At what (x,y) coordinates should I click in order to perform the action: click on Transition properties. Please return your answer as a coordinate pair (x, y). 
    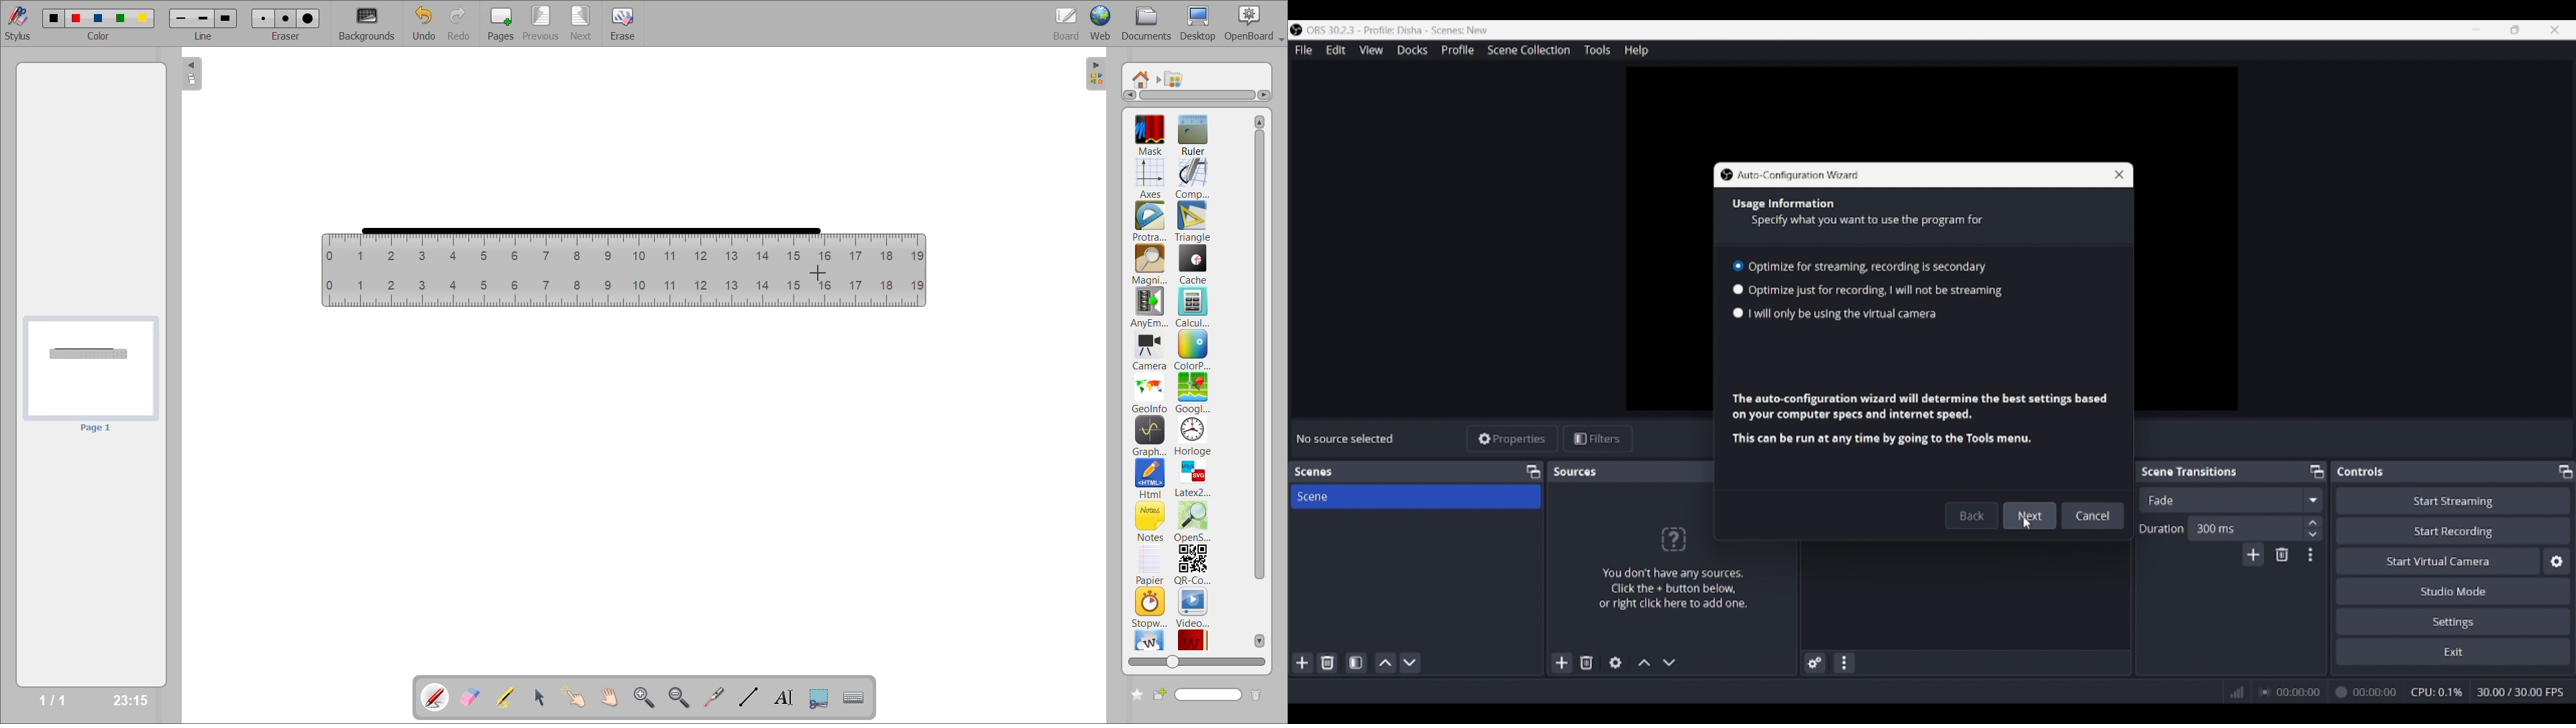
    Looking at the image, I should click on (2310, 555).